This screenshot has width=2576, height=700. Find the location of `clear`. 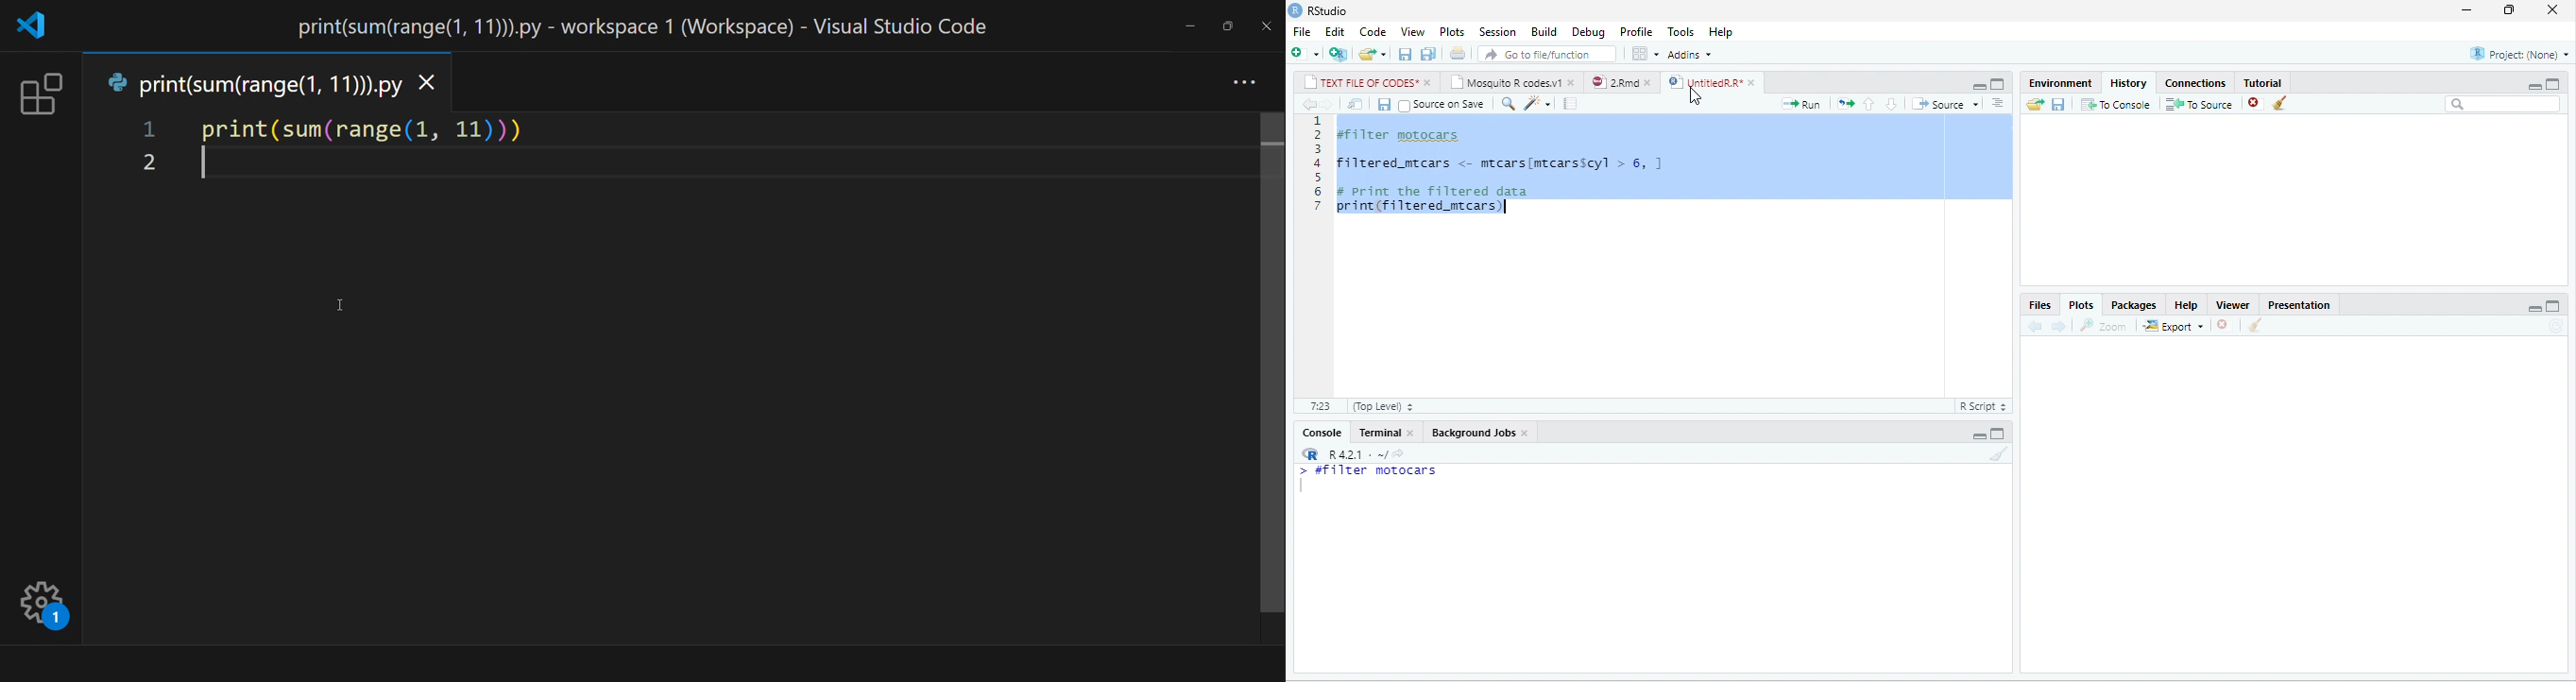

clear is located at coordinates (2255, 325).